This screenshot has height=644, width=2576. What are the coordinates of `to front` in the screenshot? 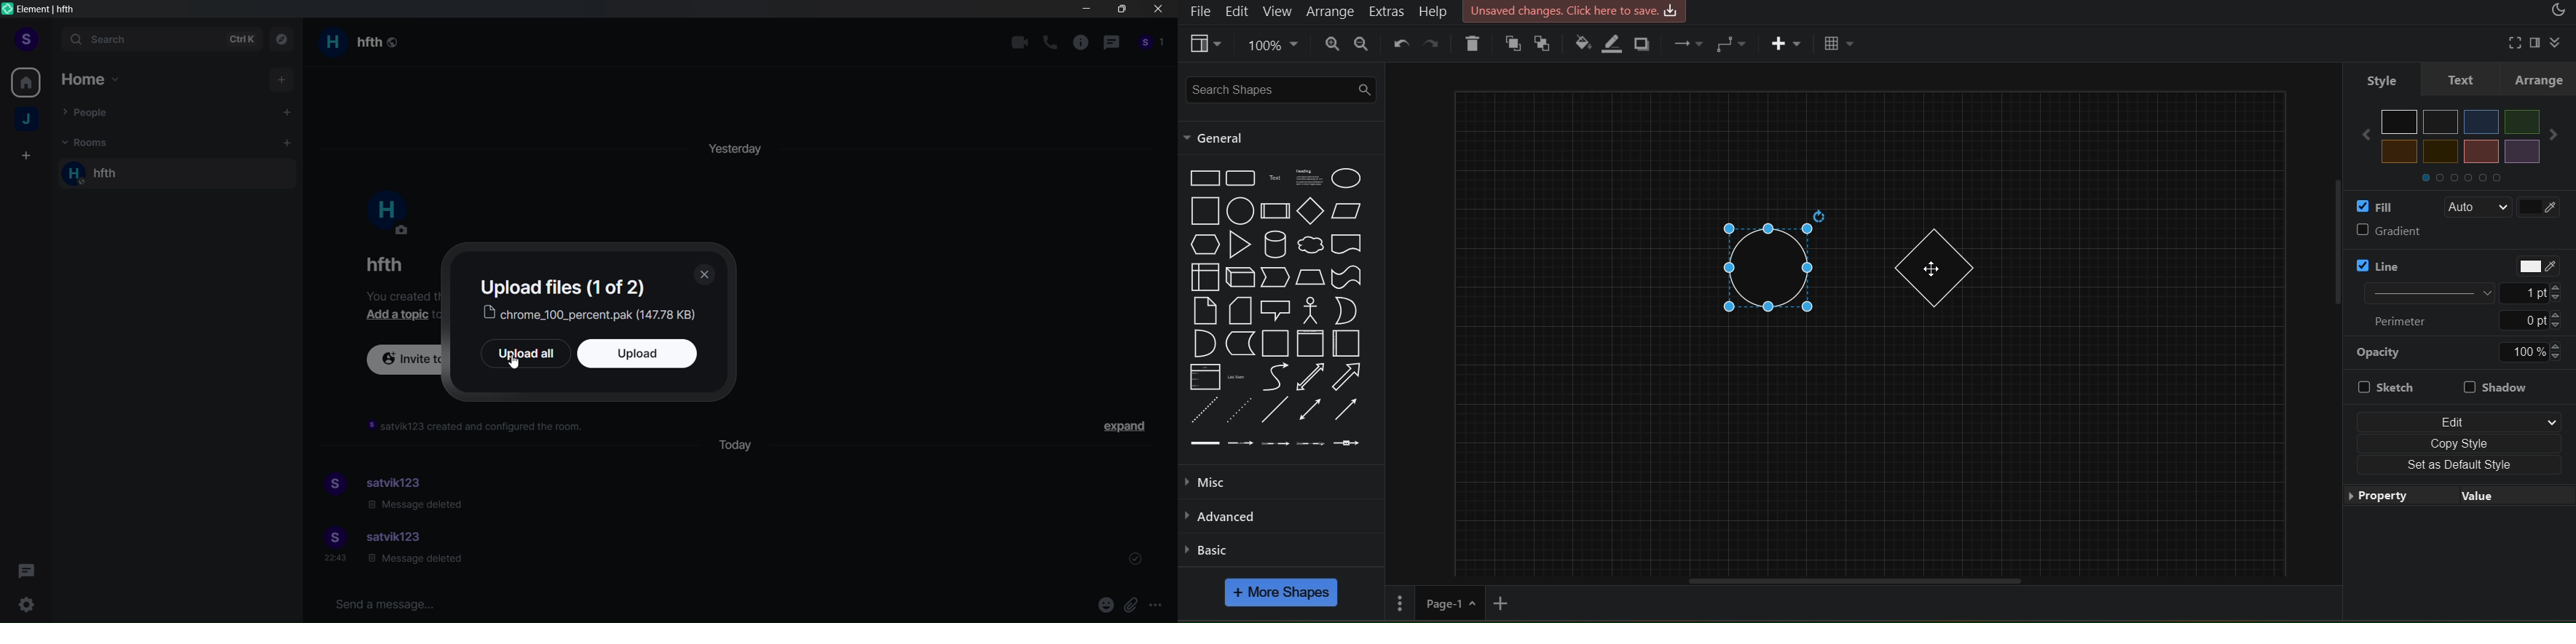 It's located at (1513, 44).